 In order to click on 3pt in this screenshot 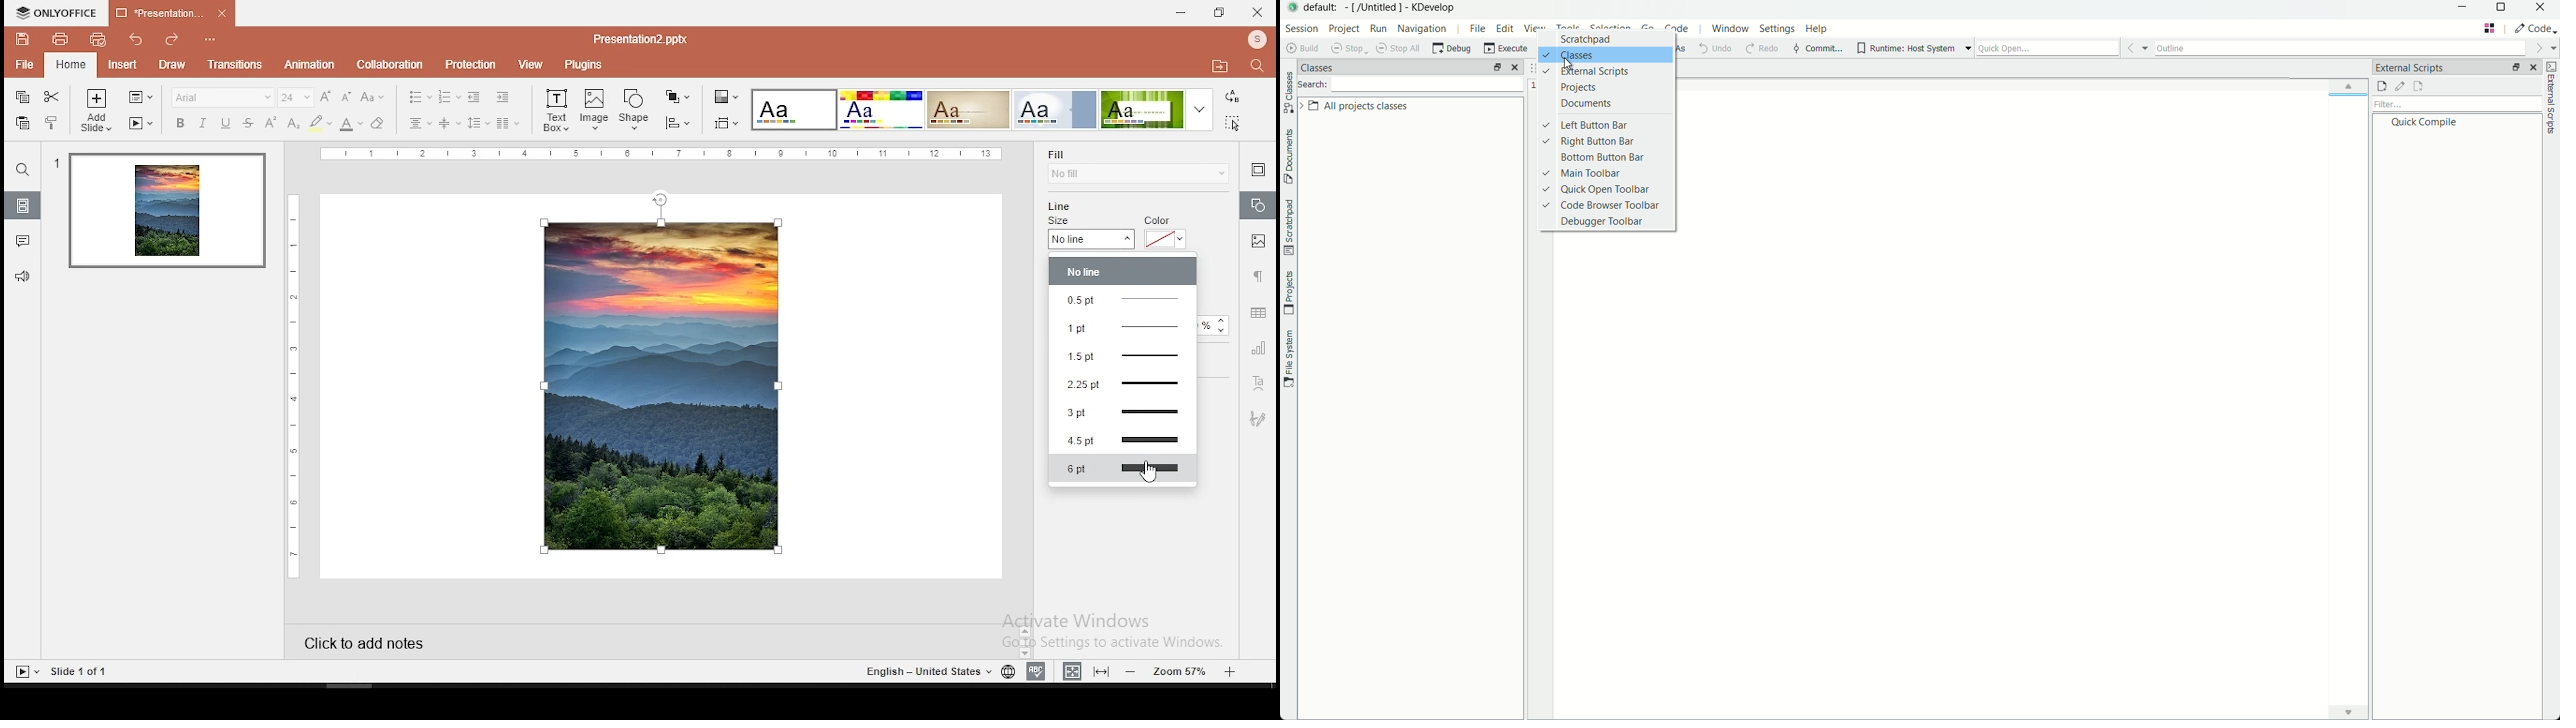, I will do `click(1124, 414)`.